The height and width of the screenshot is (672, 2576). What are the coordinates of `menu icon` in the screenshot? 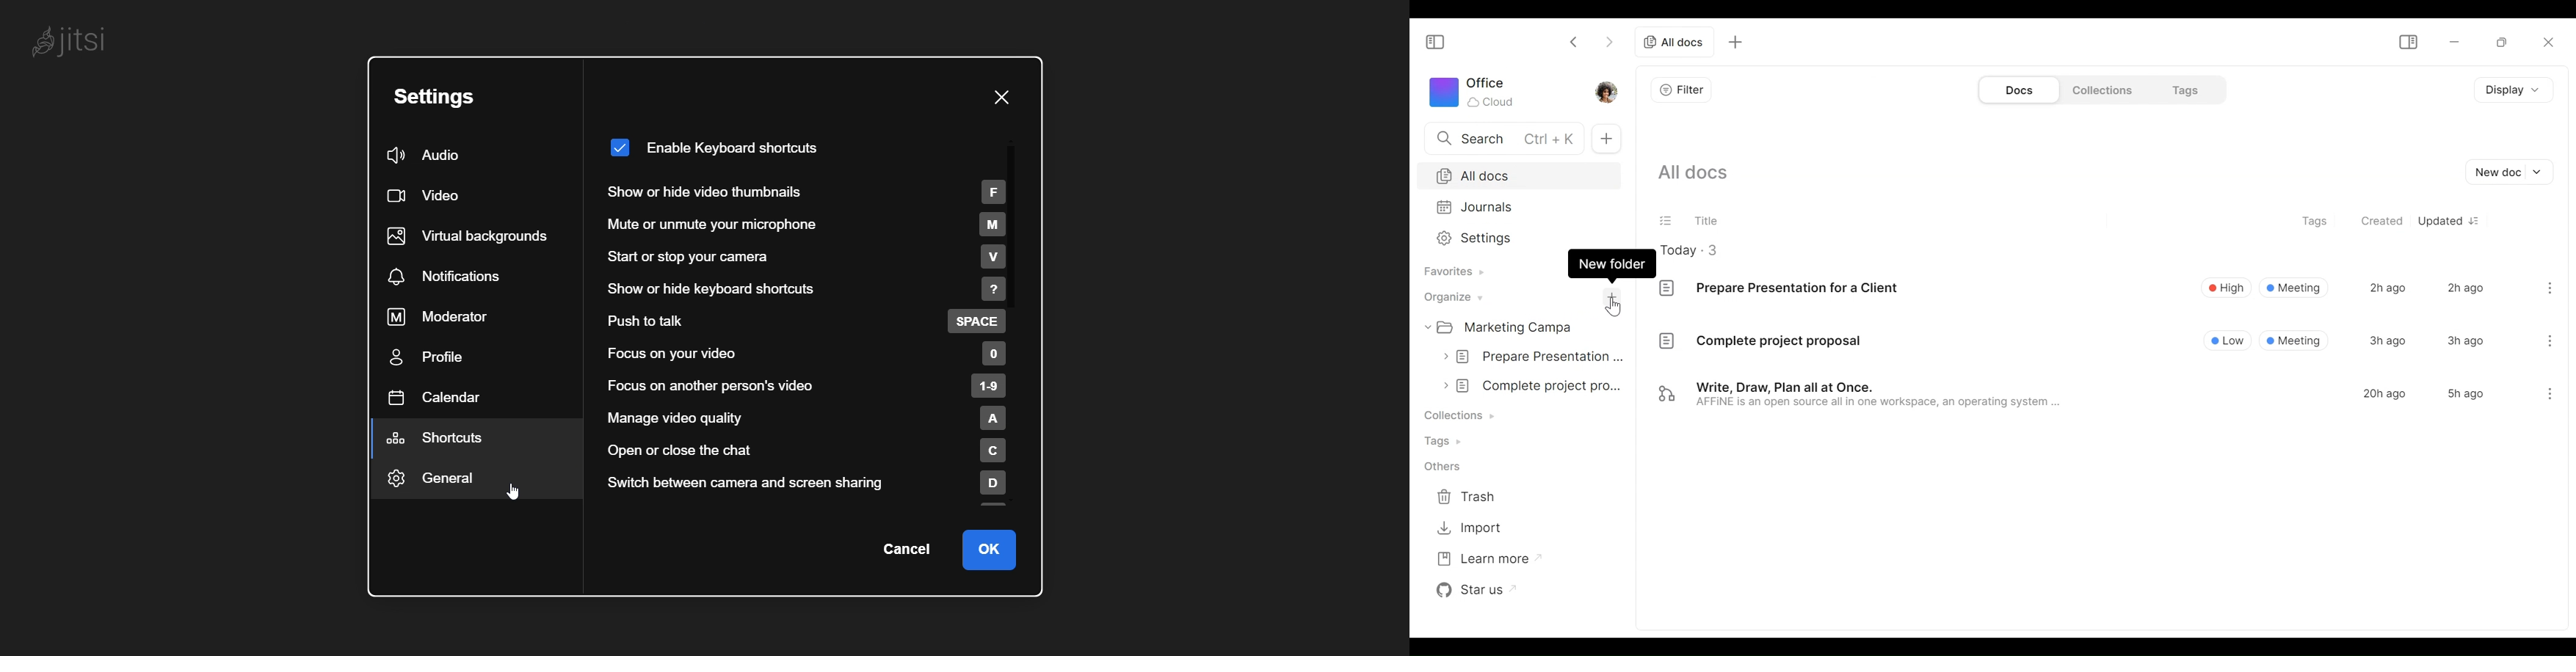 It's located at (2551, 286).